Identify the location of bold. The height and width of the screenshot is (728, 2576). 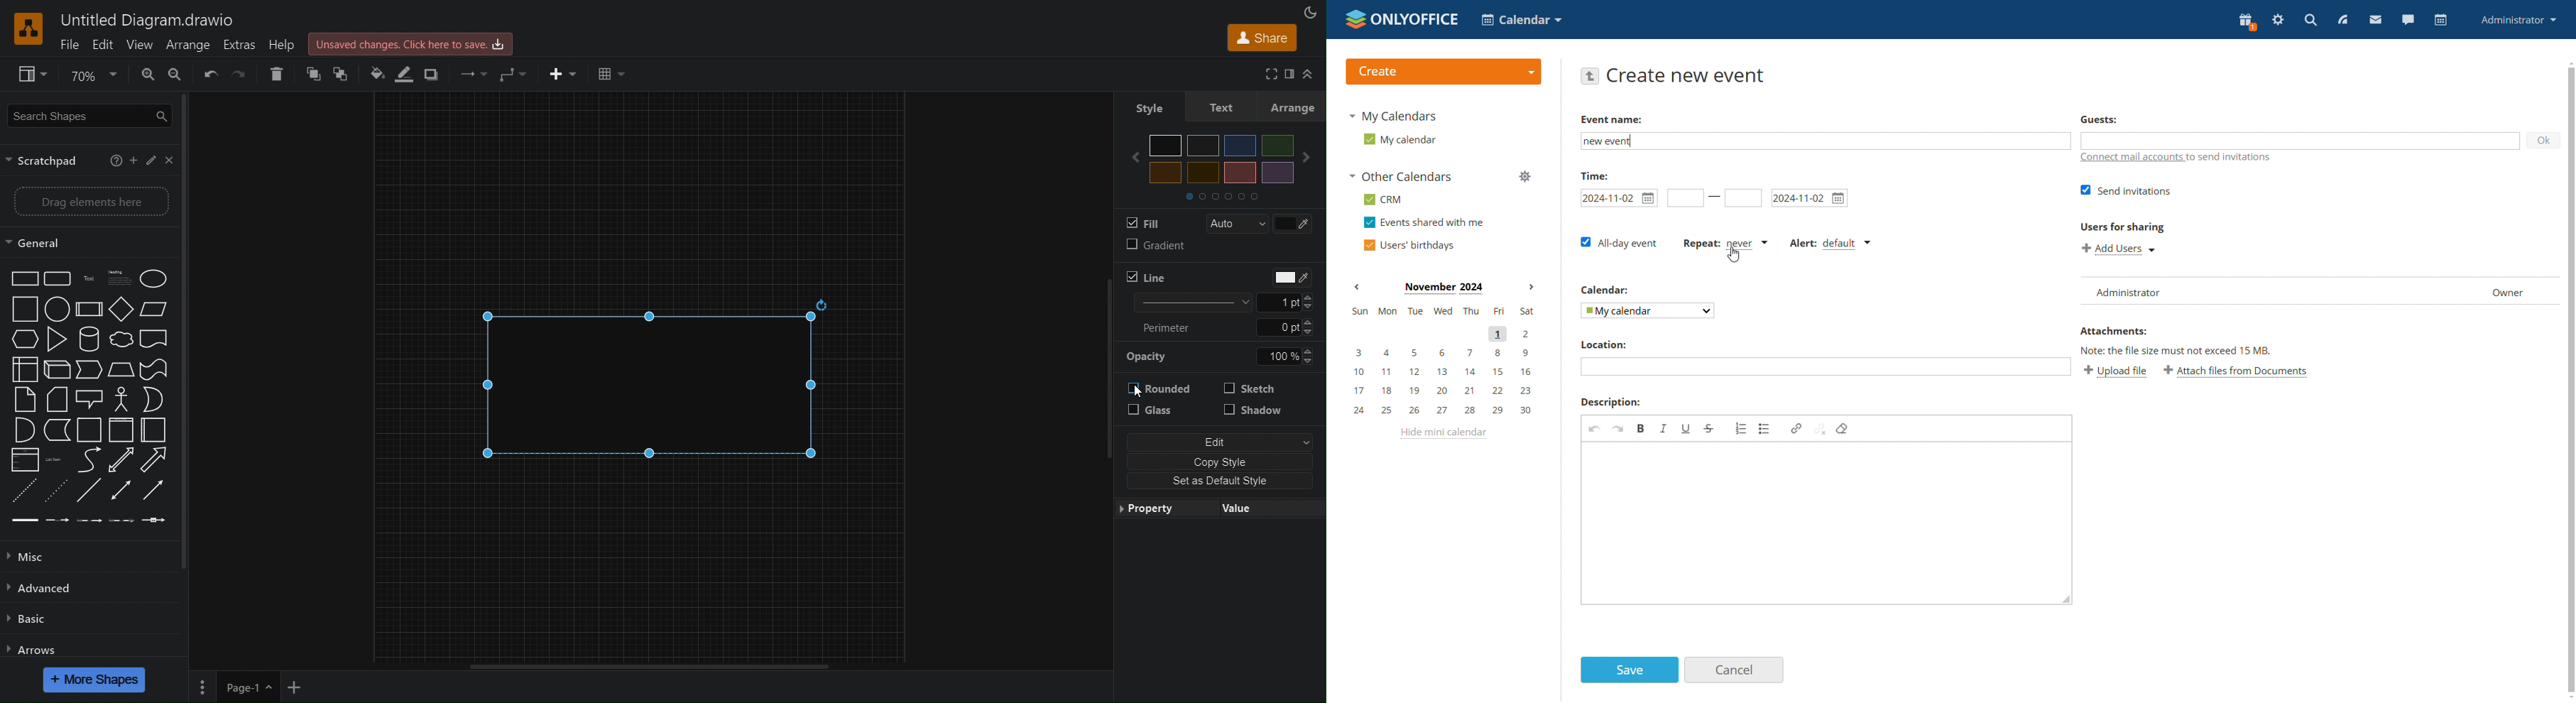
(1642, 428).